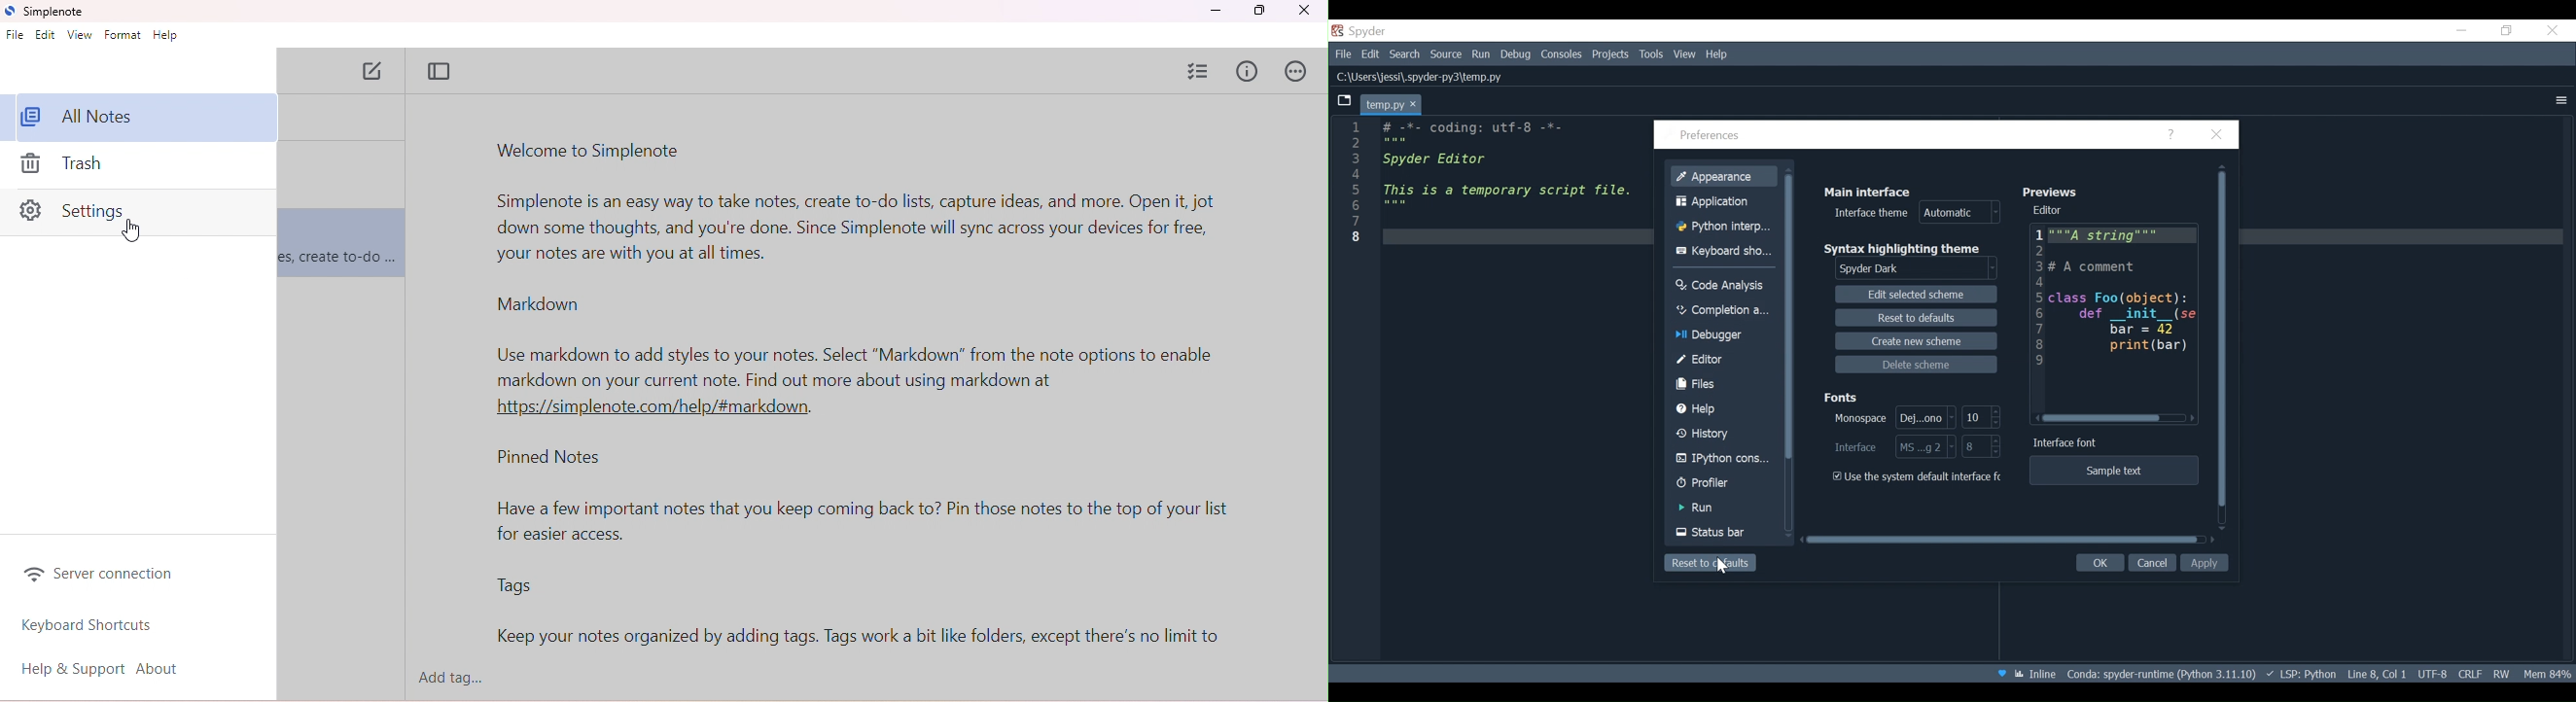 This screenshot has width=2576, height=728. Describe the element at coordinates (2001, 675) in the screenshot. I see `Help Spyder` at that location.